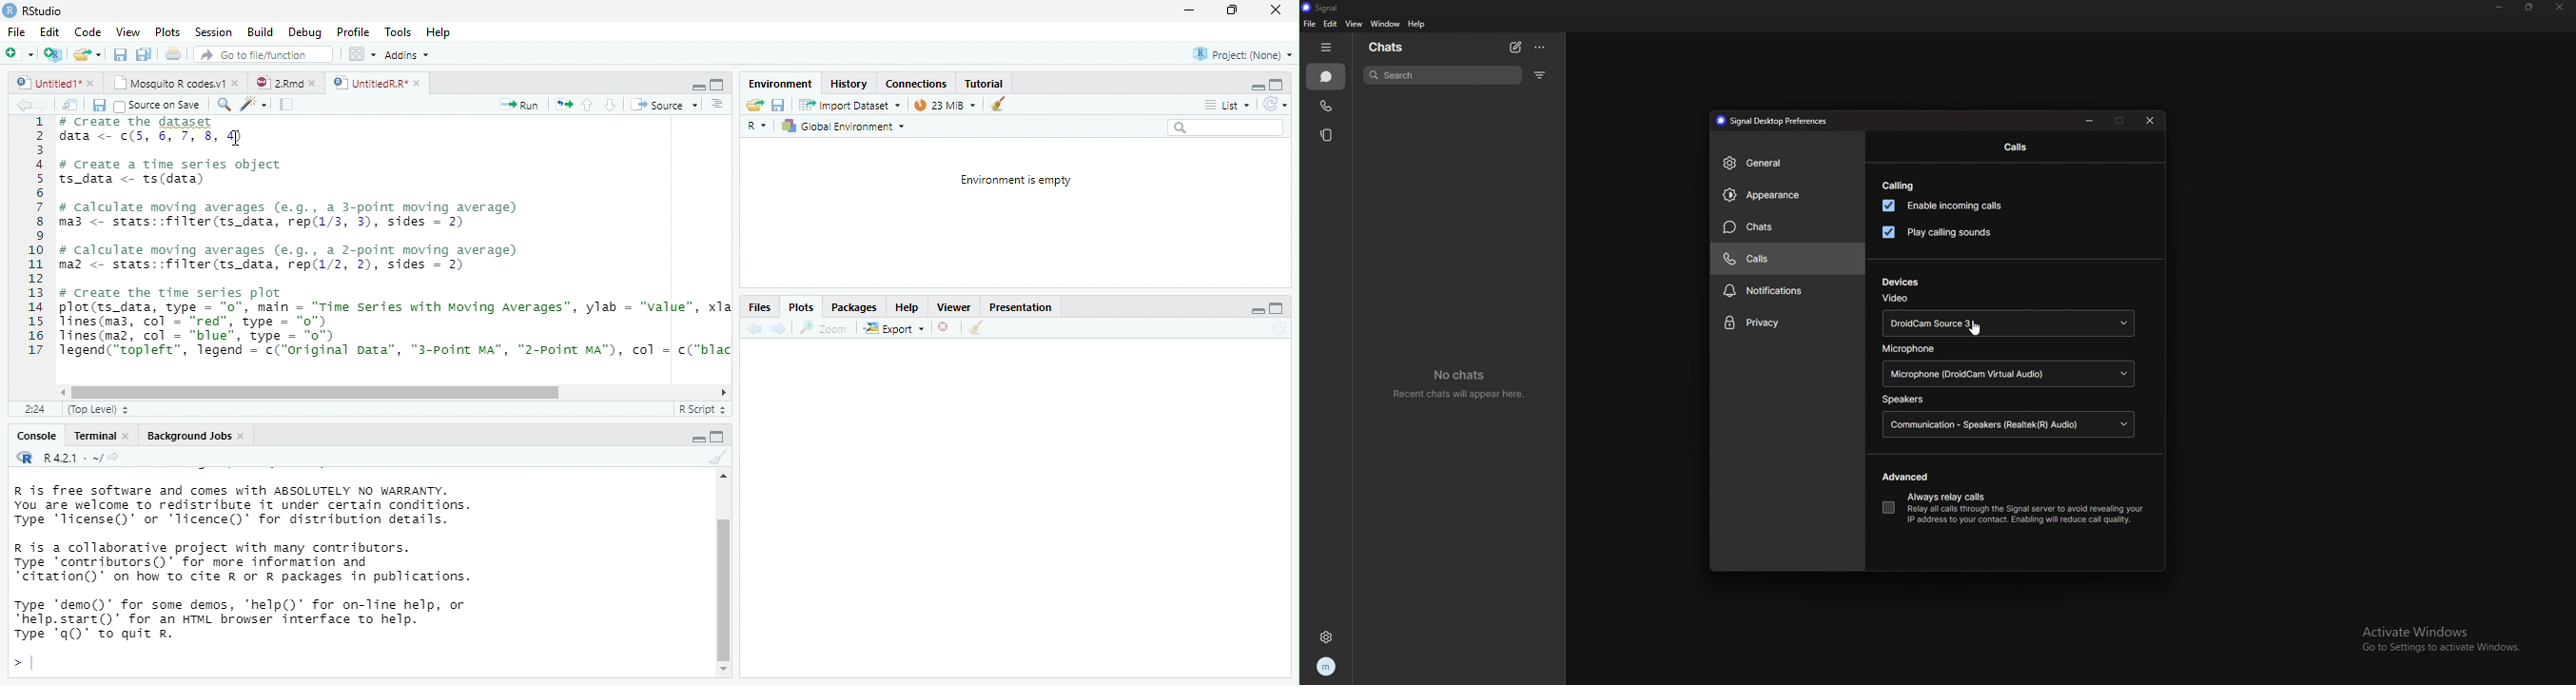 The height and width of the screenshot is (700, 2576). I want to click on search, so click(1225, 127).